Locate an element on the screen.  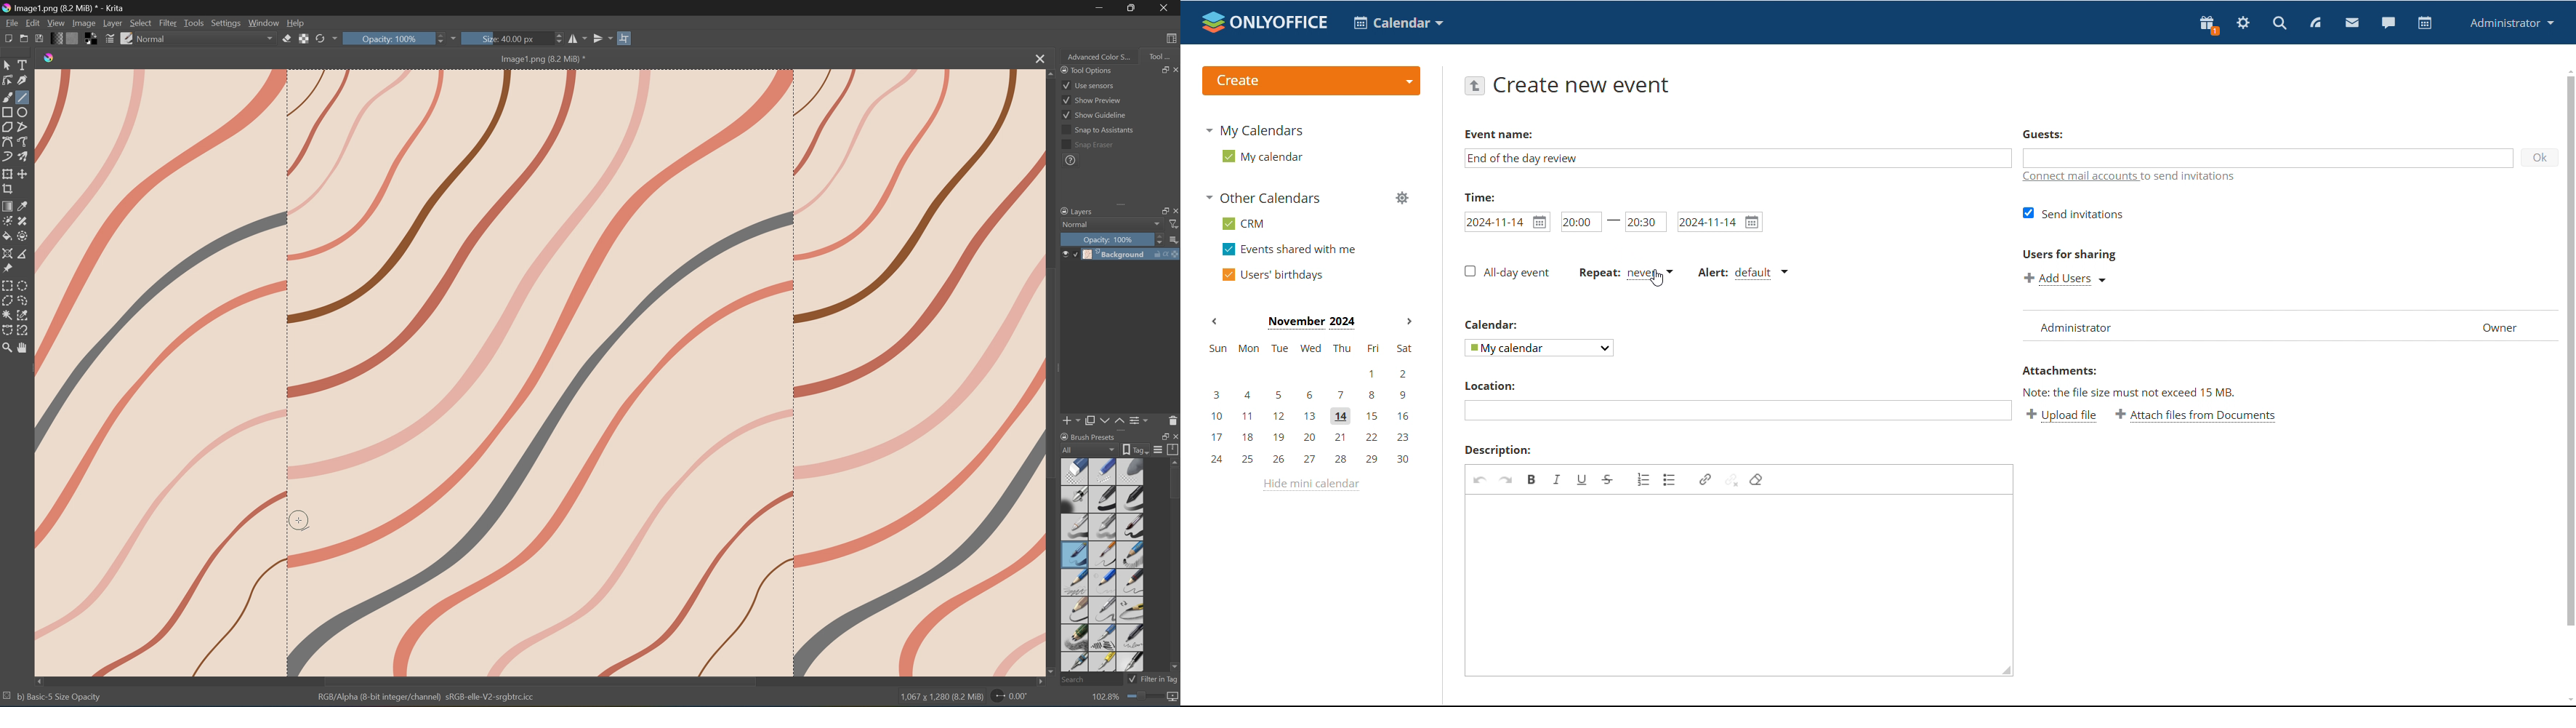
add location is located at coordinates (1737, 410).